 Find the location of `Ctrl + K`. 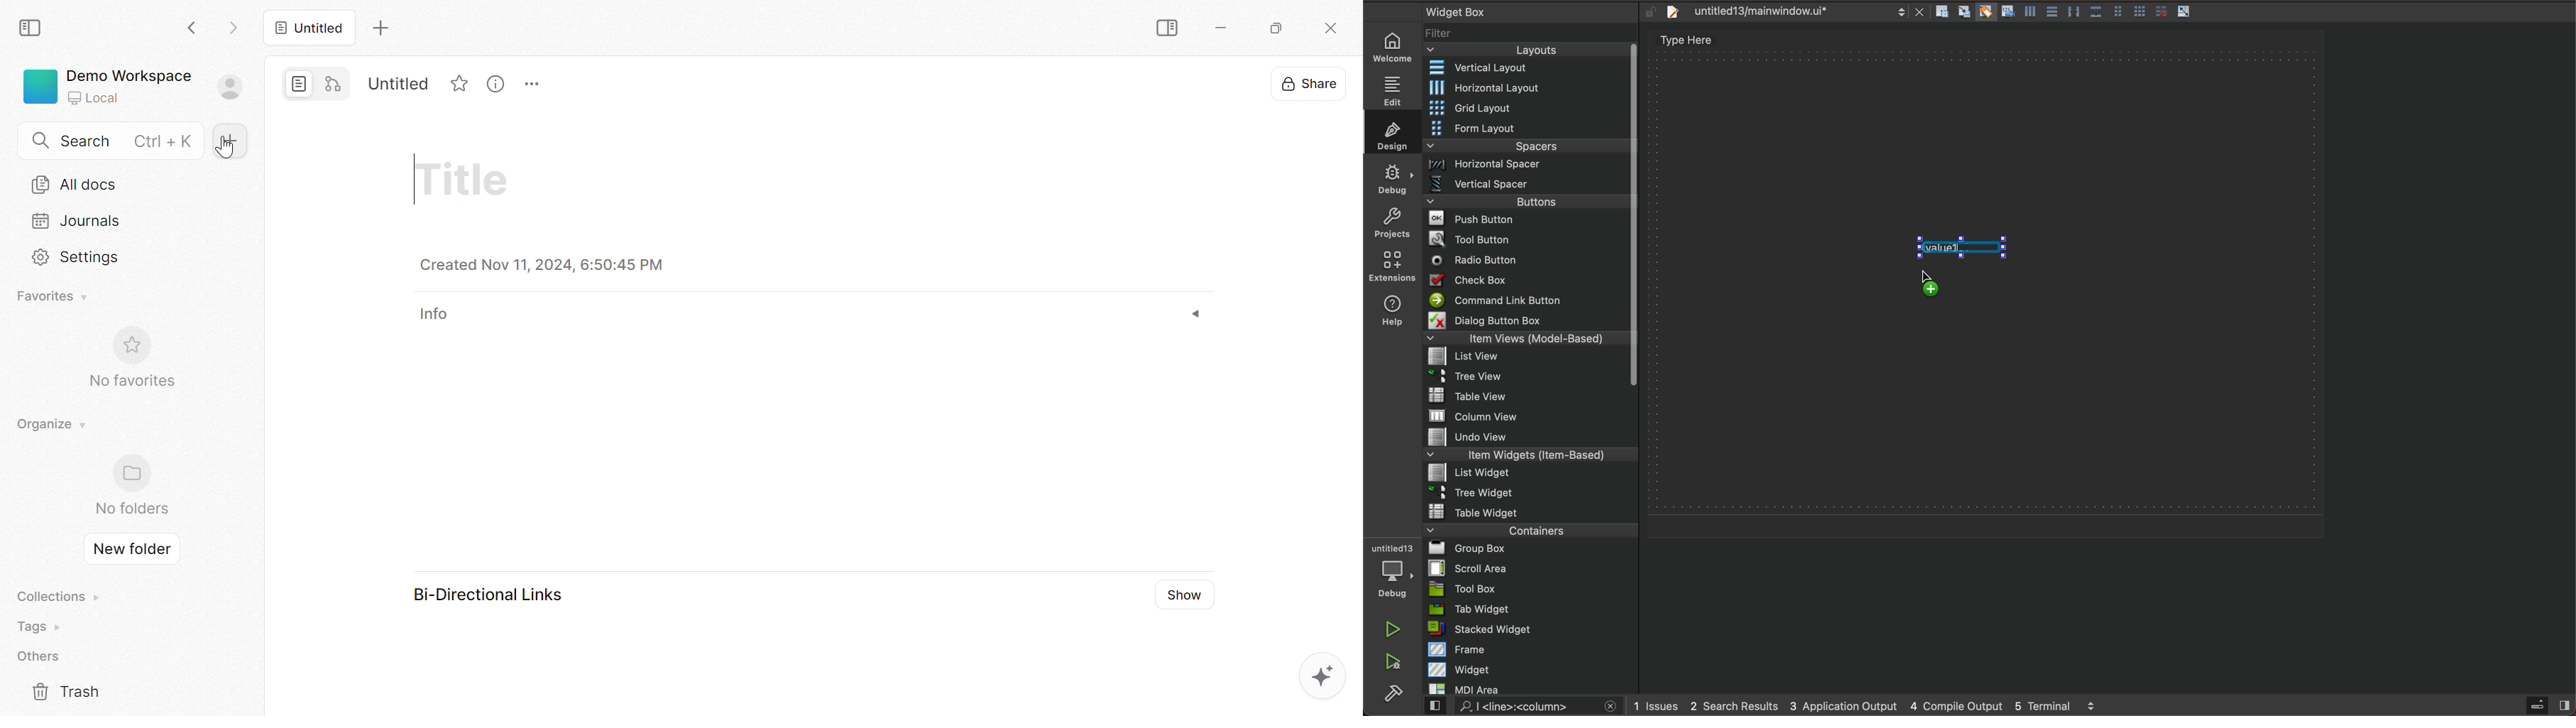

Ctrl + K is located at coordinates (165, 141).